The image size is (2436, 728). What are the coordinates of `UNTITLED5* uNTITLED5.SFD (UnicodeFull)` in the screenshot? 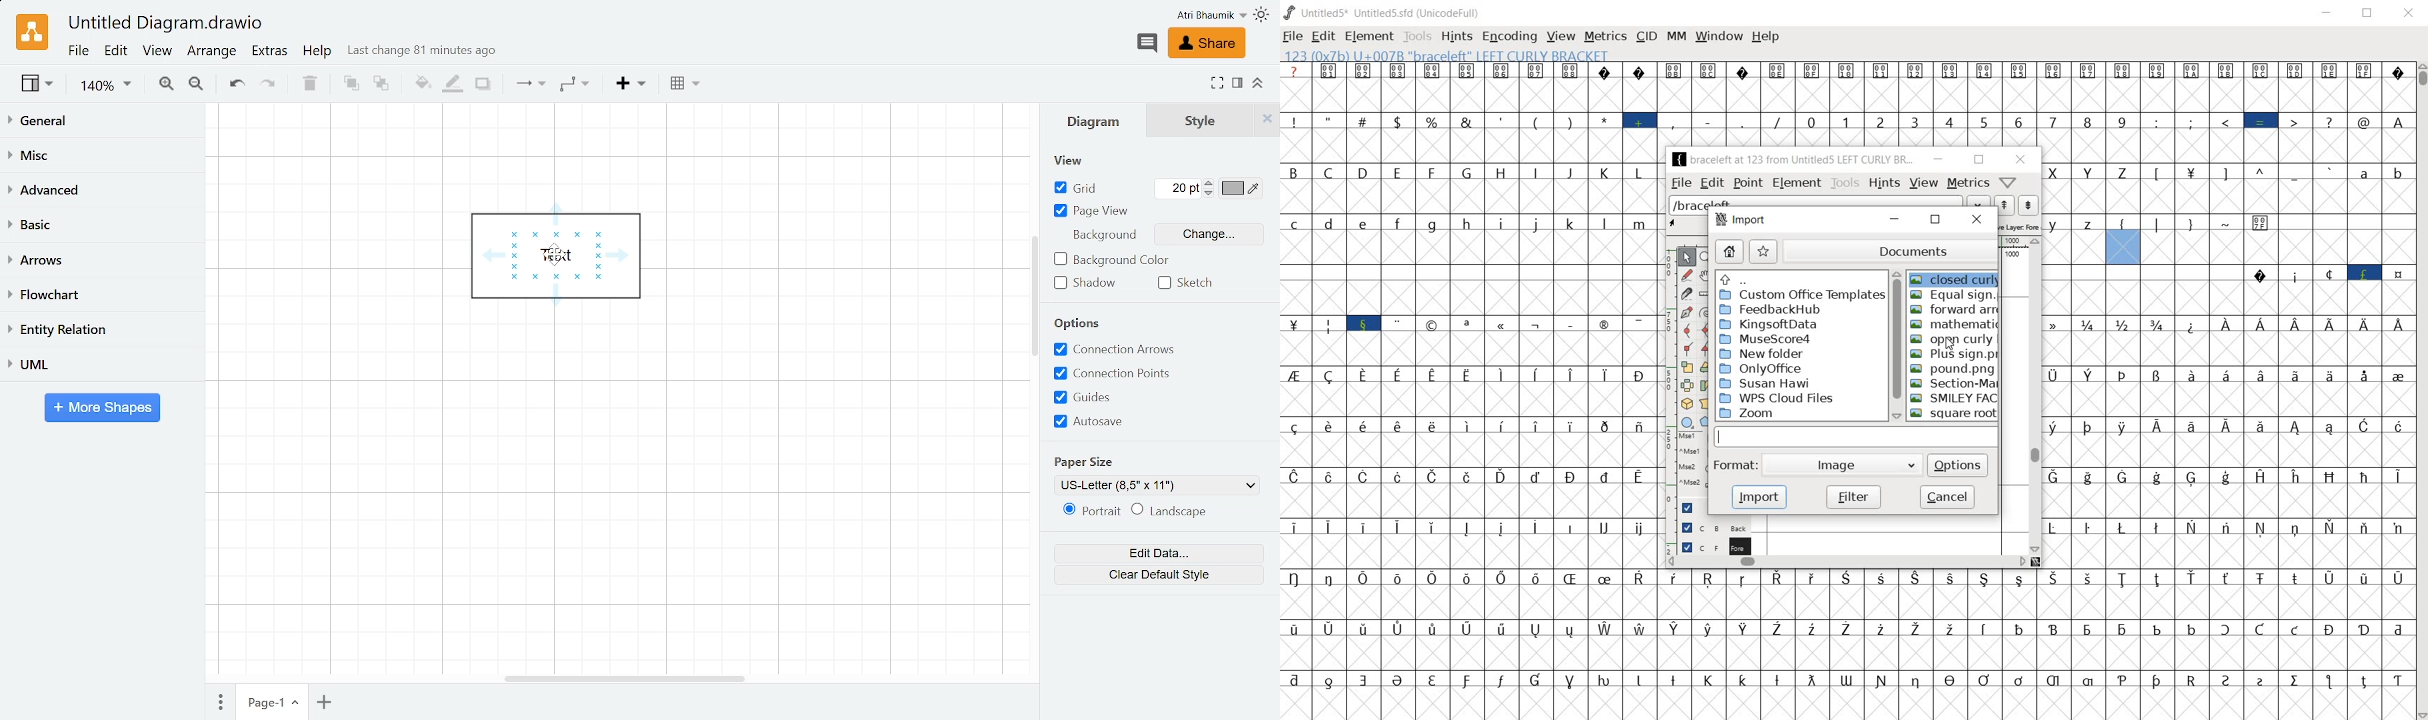 It's located at (1383, 13).